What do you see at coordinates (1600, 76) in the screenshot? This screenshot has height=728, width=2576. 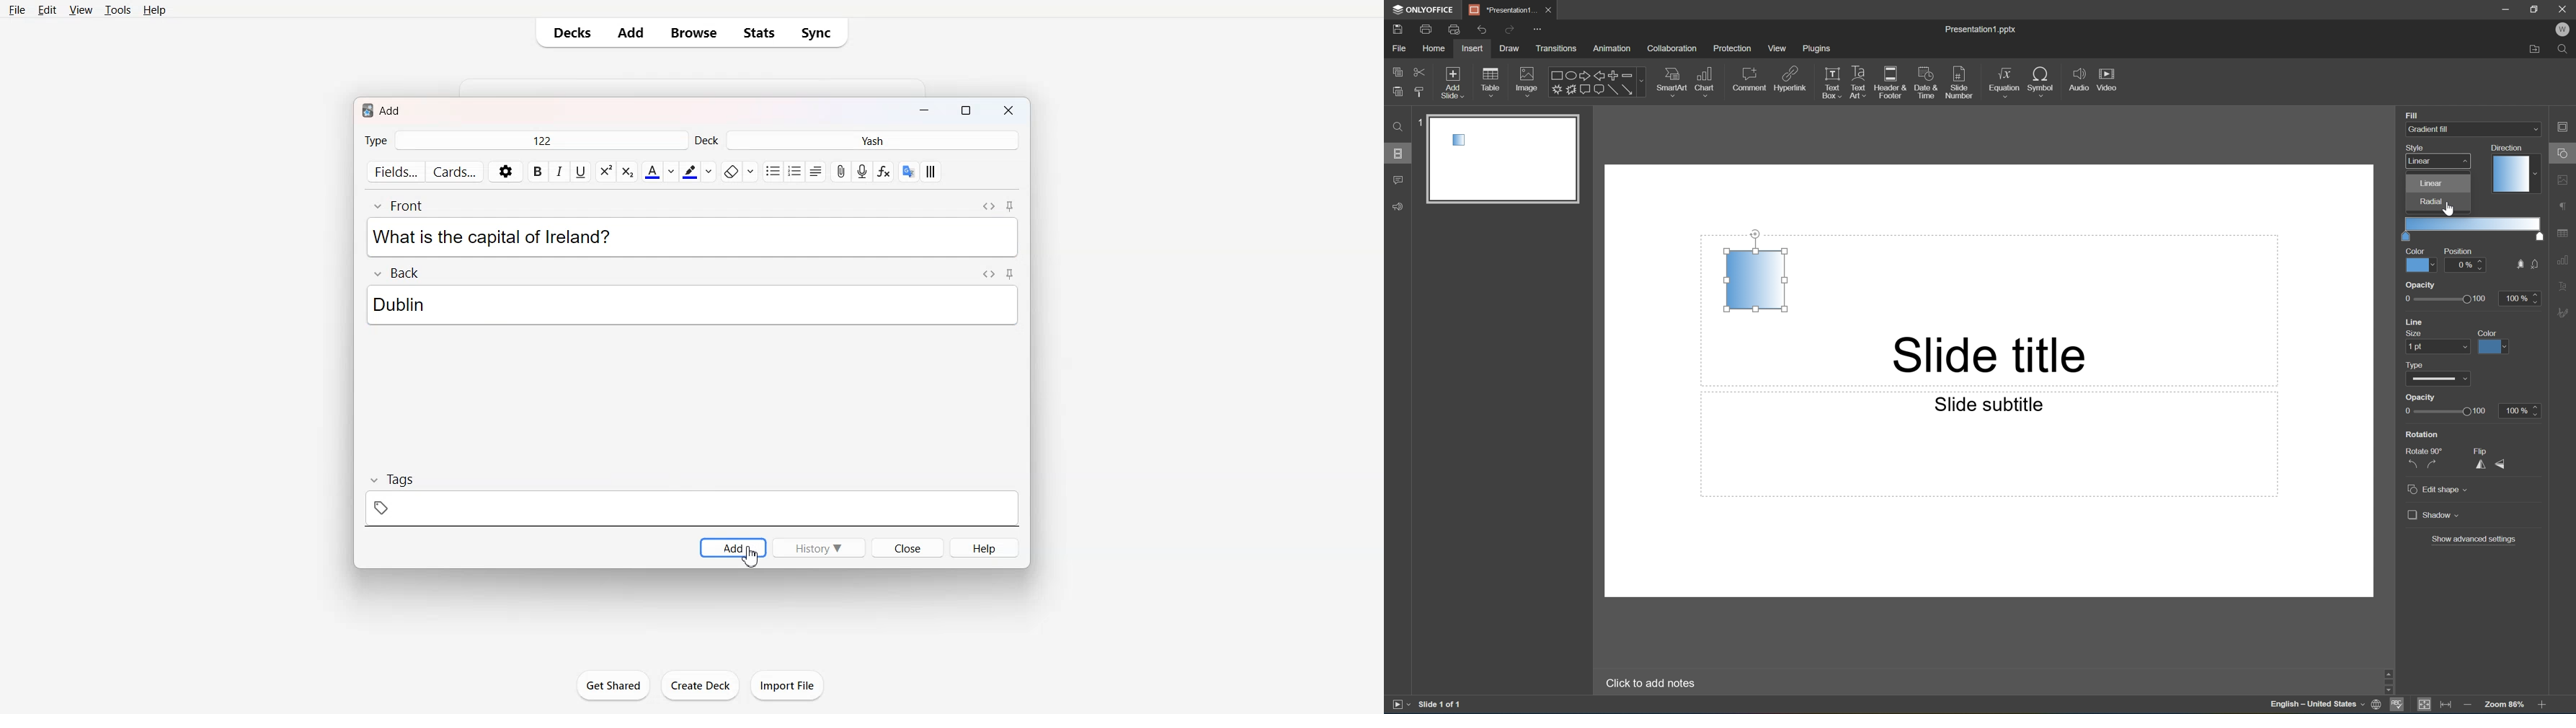 I see `Left arrow` at bounding box center [1600, 76].